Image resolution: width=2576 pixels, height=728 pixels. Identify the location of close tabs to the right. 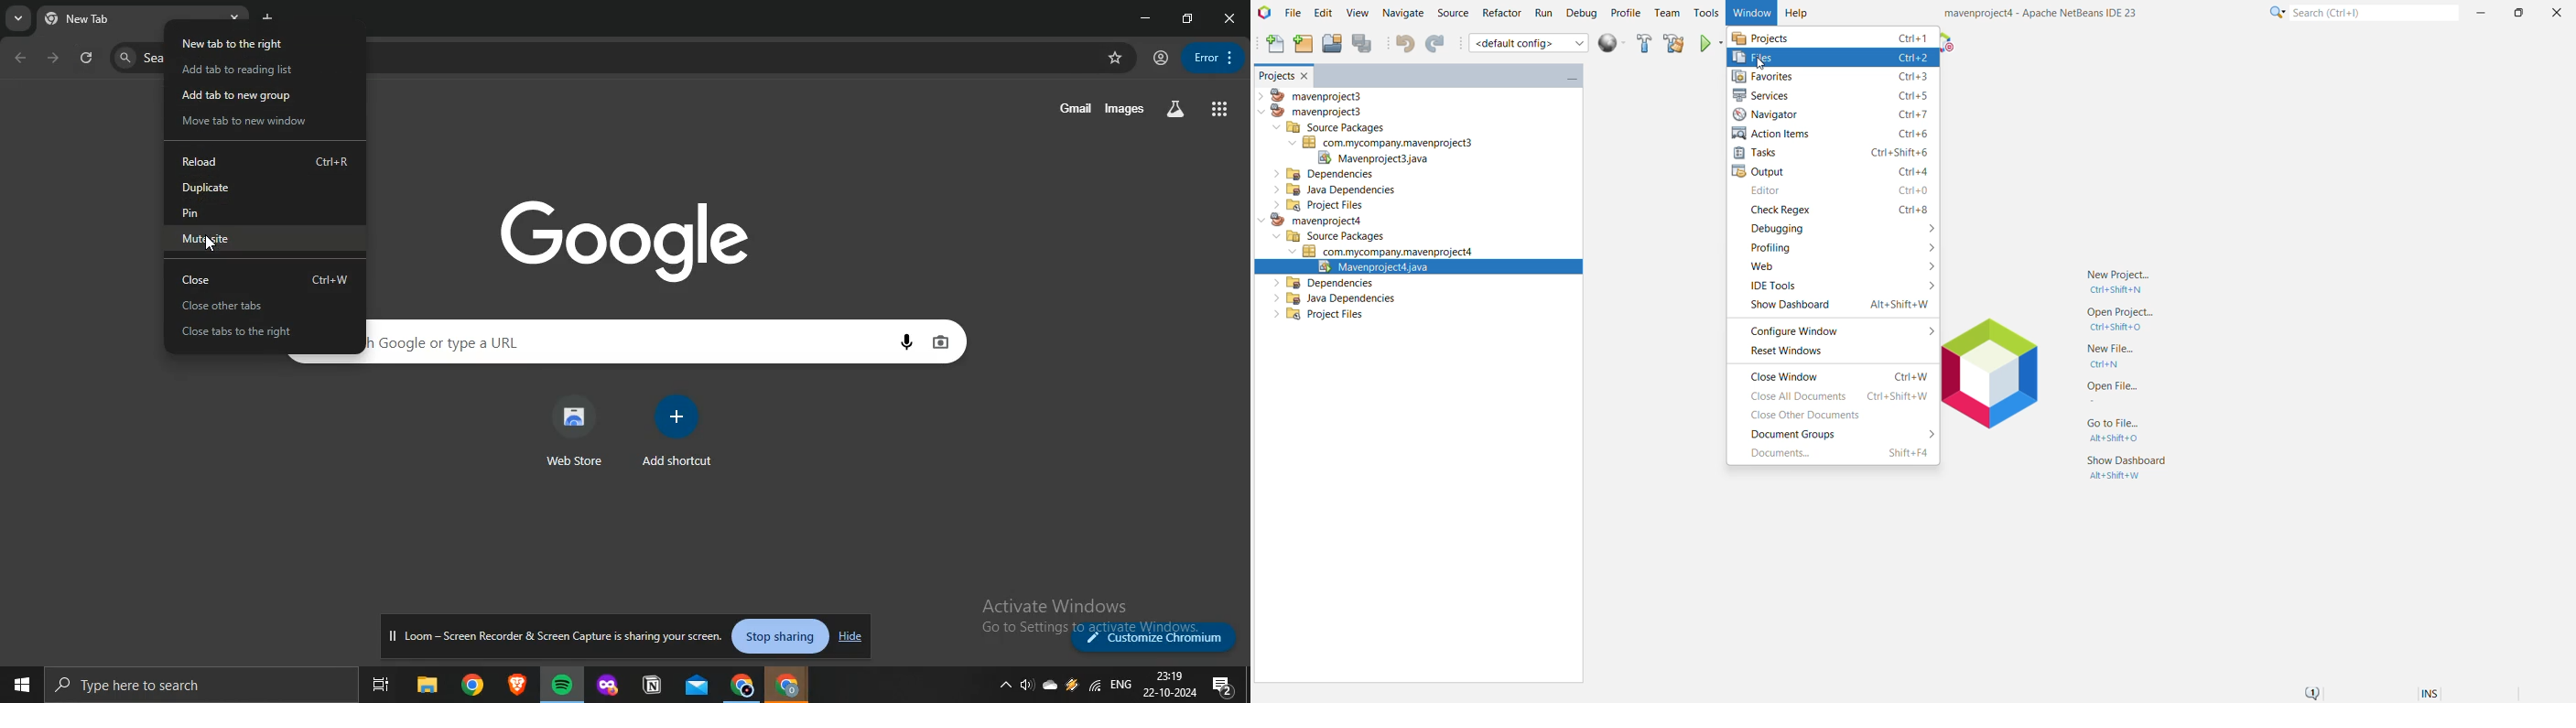
(259, 333).